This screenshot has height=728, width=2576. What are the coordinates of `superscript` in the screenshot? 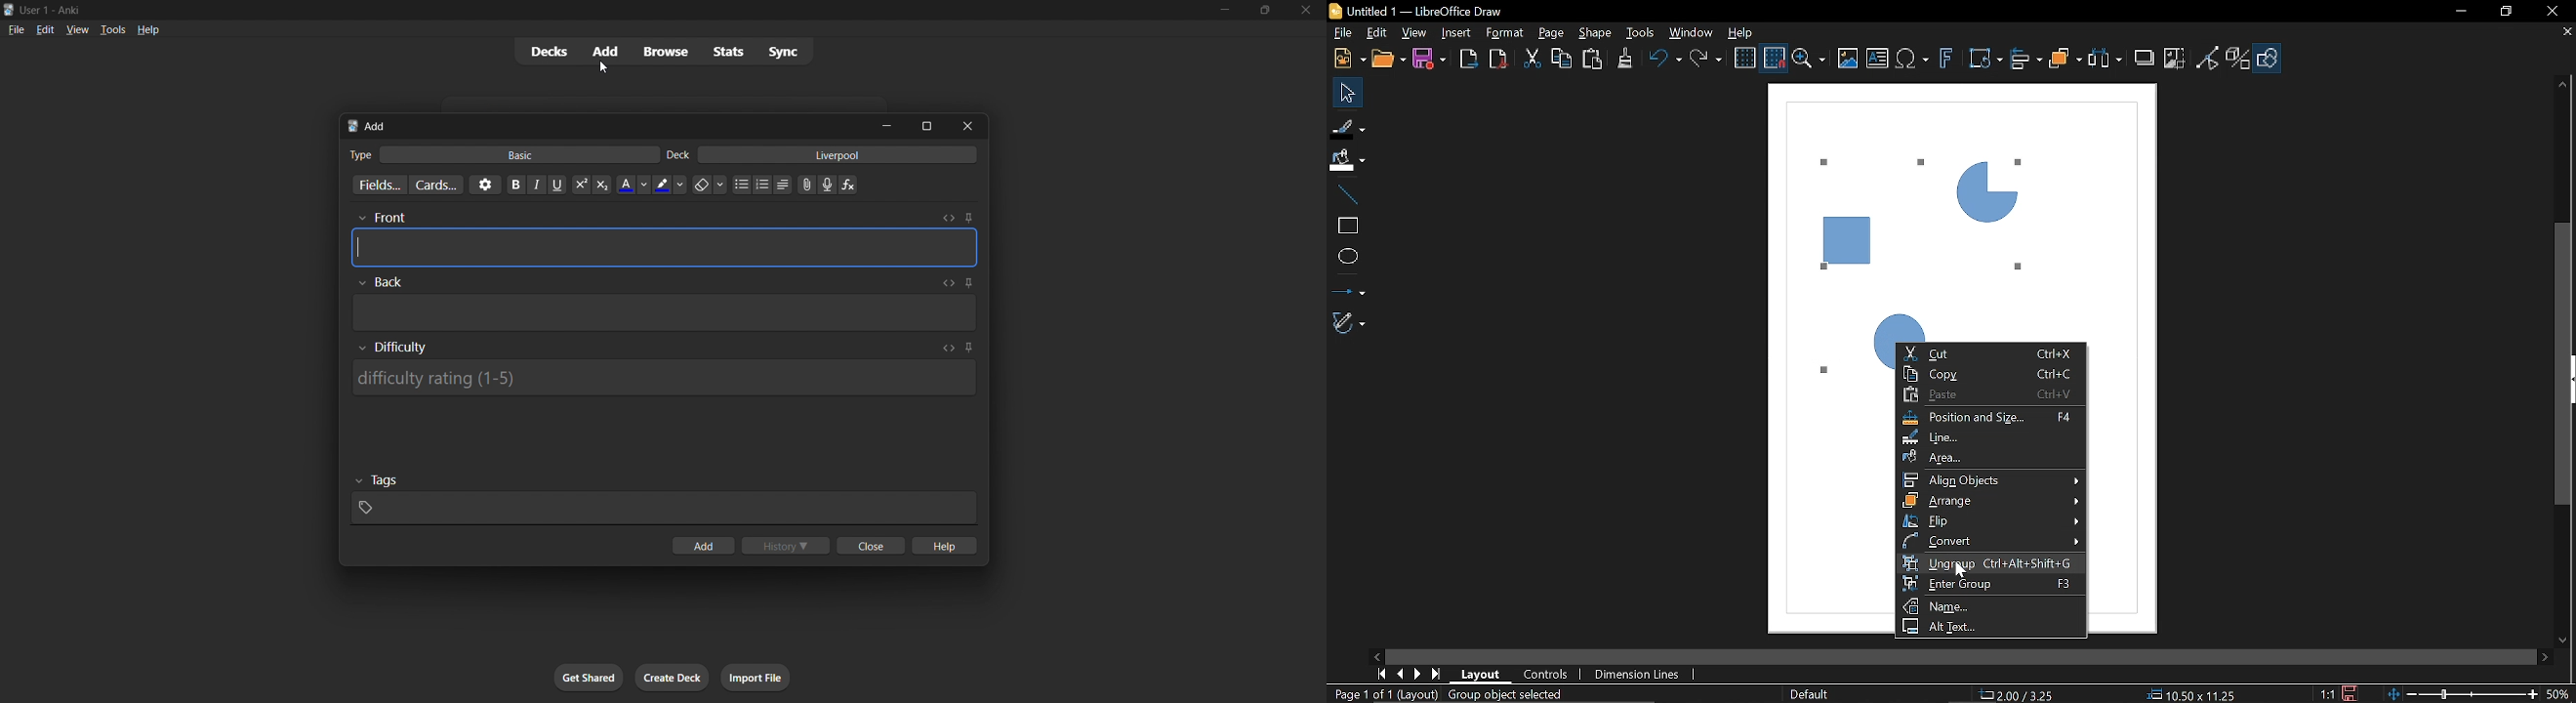 It's located at (580, 185).